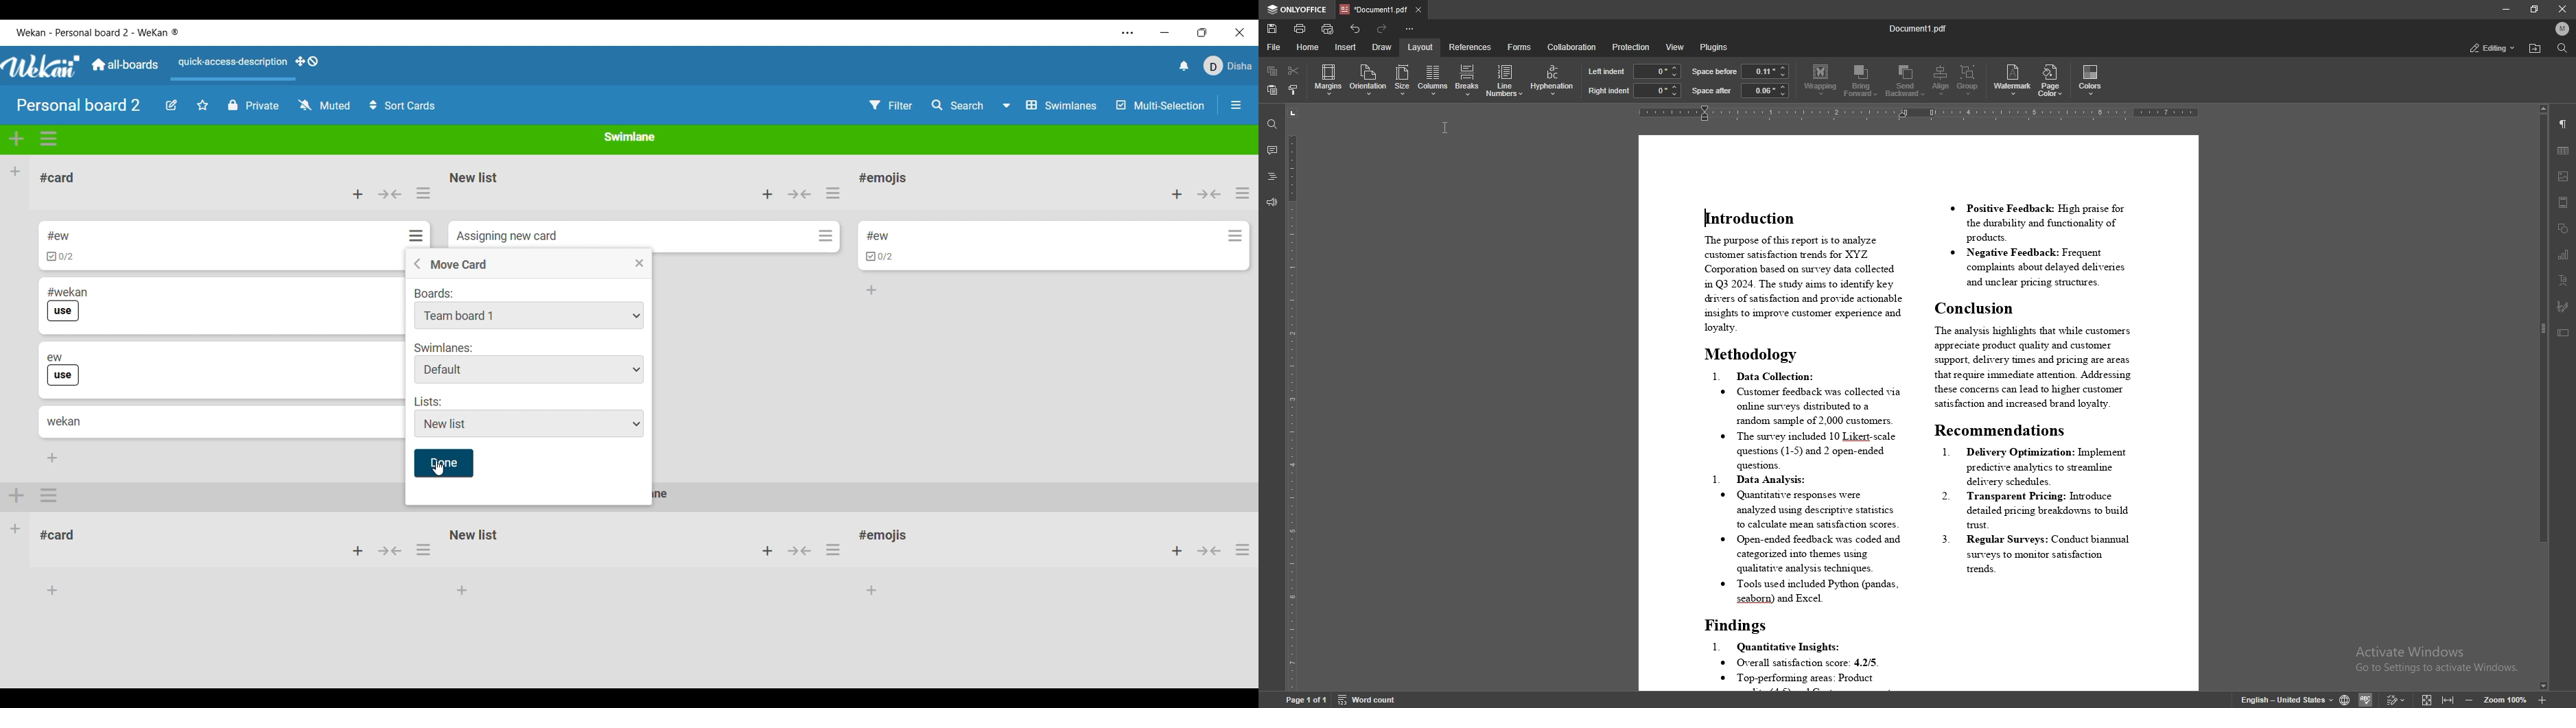 The image size is (2576, 728). Describe the element at coordinates (1433, 79) in the screenshot. I see `columns` at that location.